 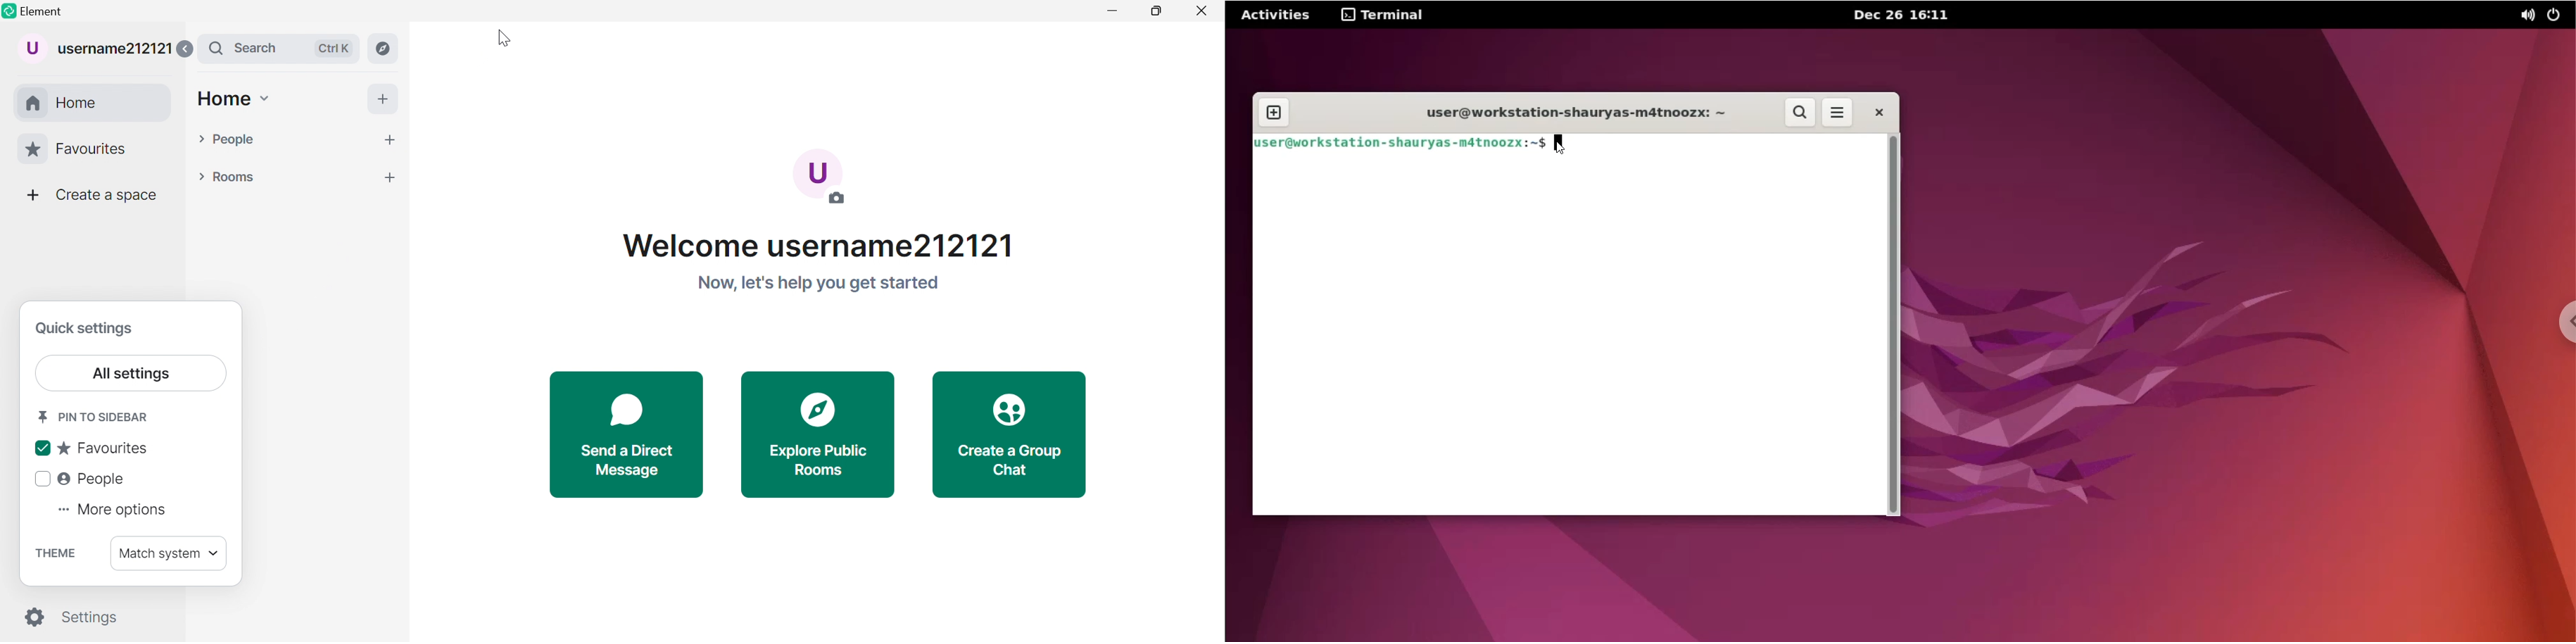 I want to click on Home, so click(x=234, y=100).